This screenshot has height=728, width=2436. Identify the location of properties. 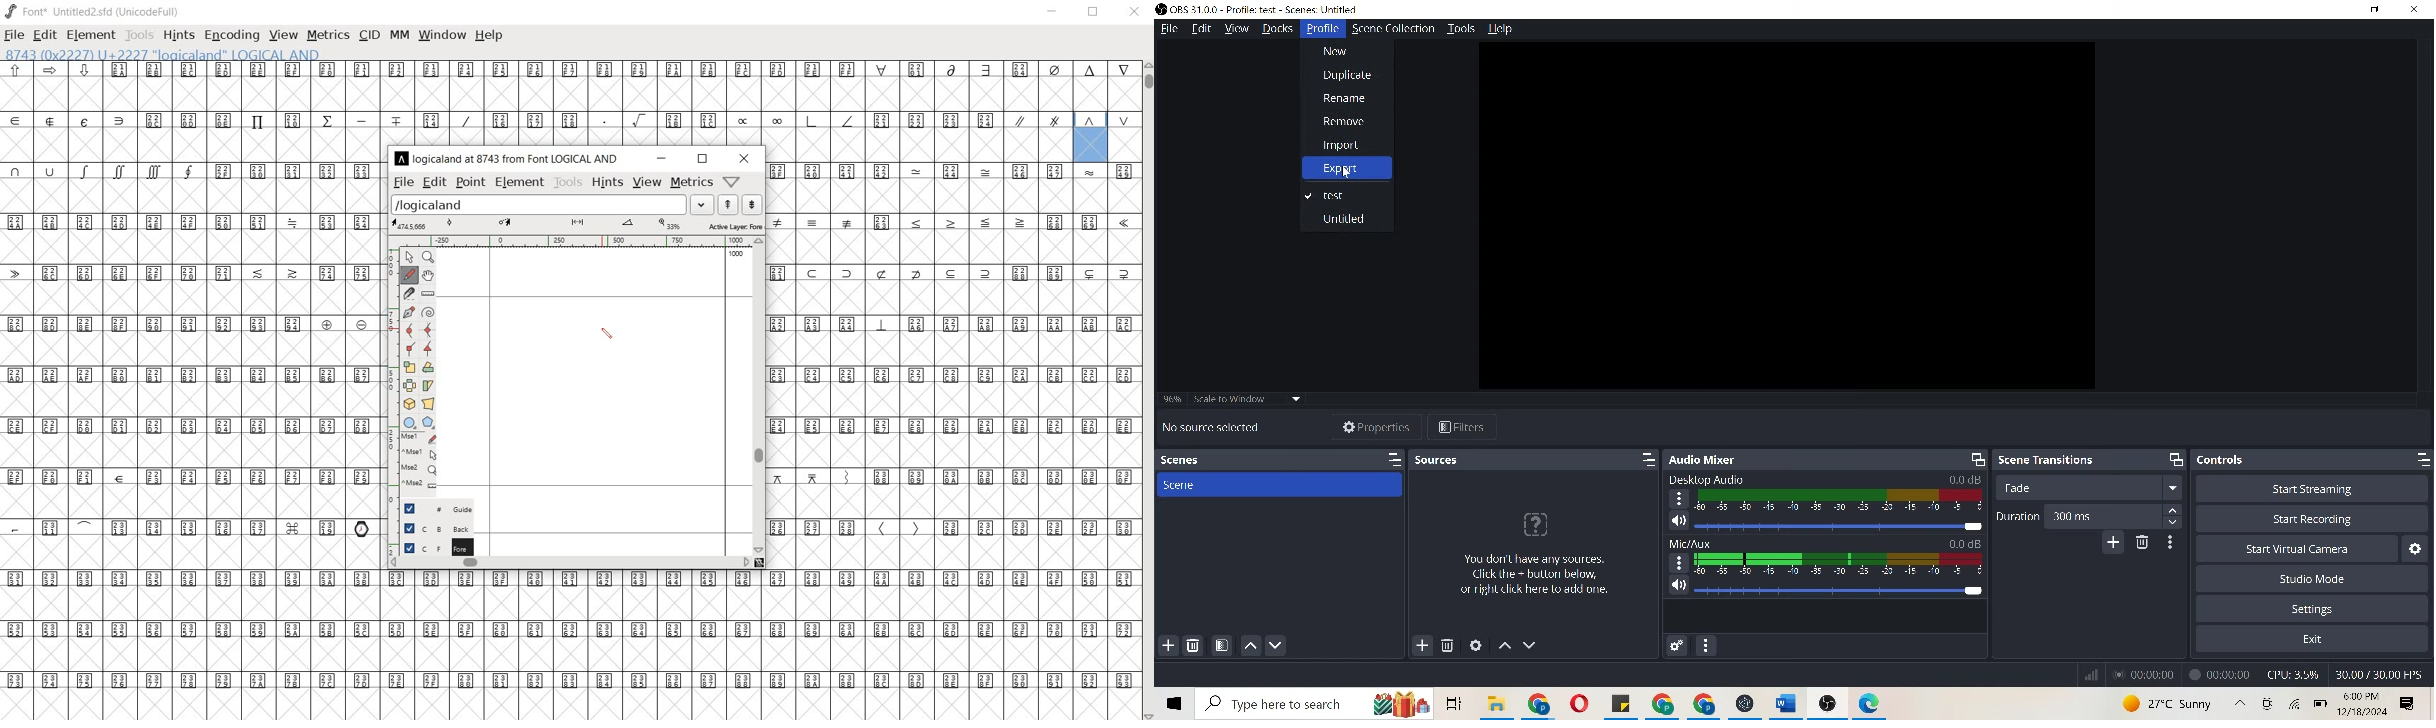
(1370, 426).